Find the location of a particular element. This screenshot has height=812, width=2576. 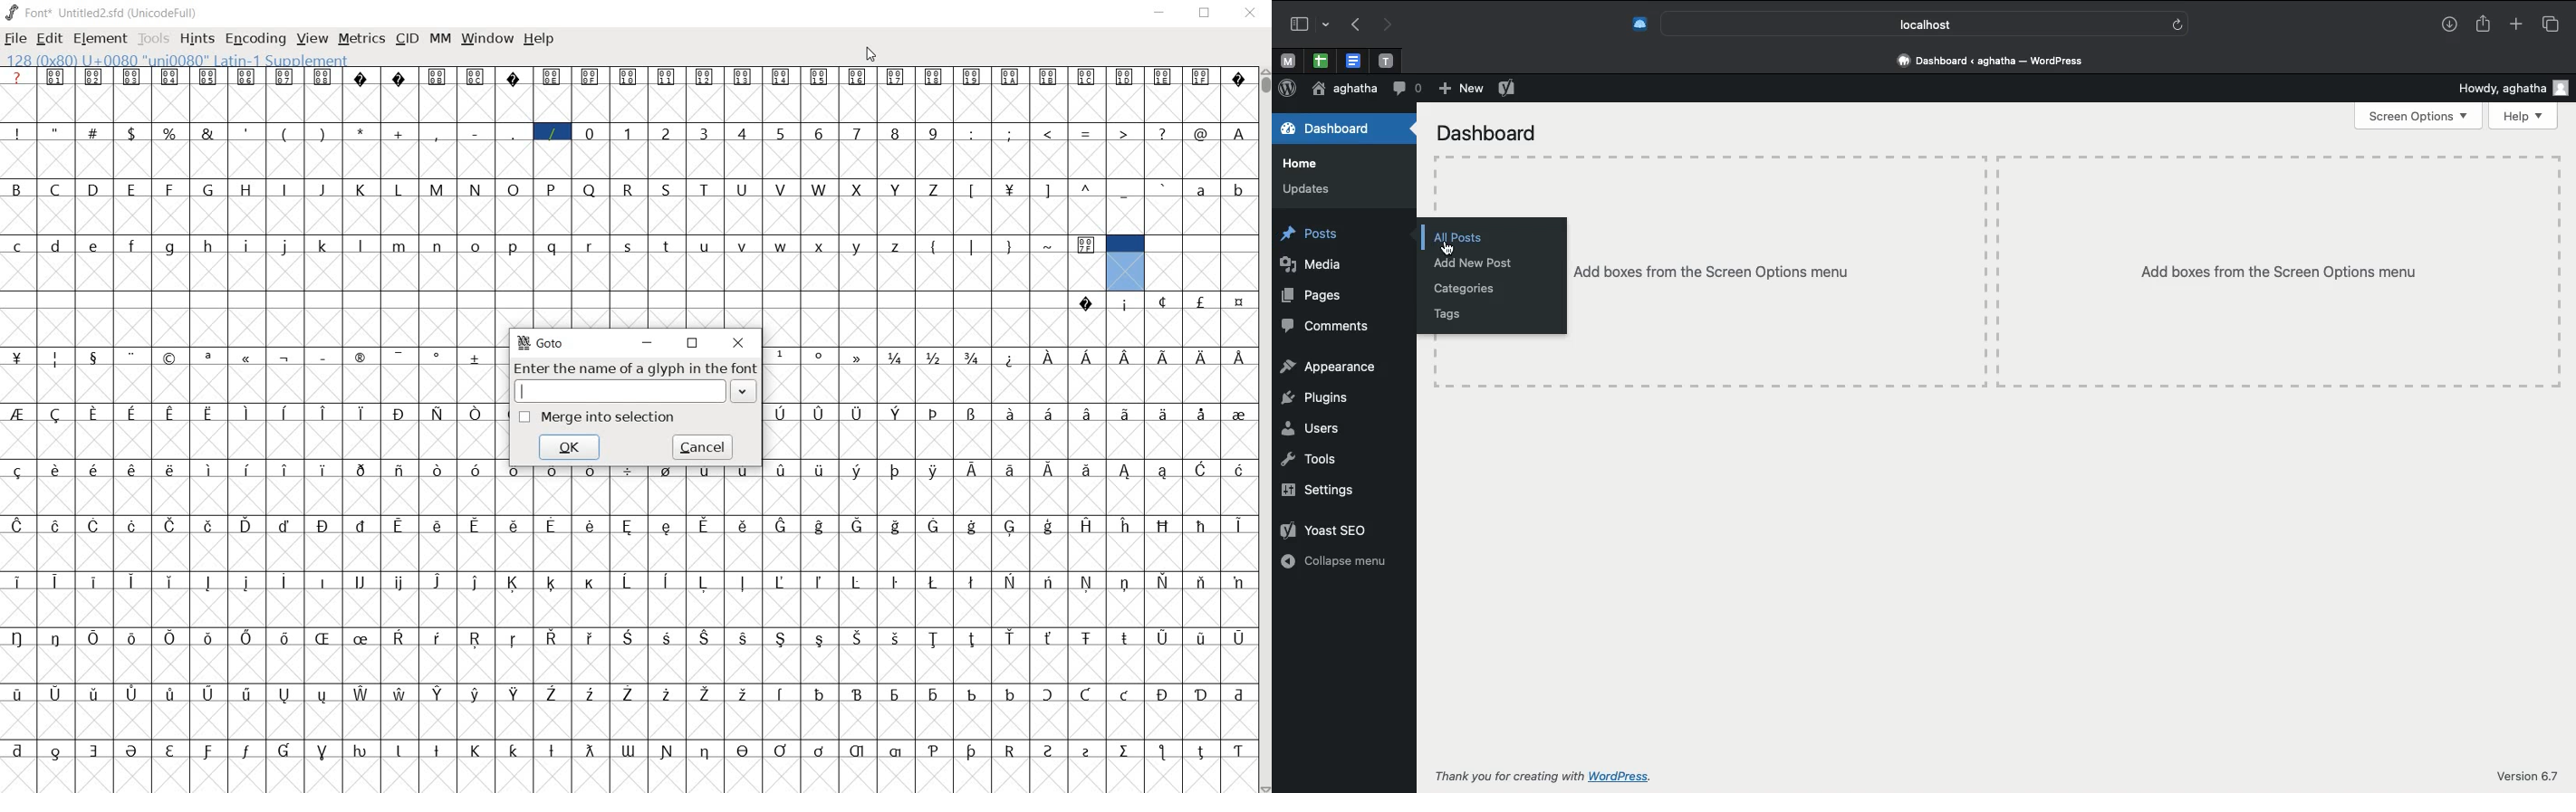

H is located at coordinates (249, 189).